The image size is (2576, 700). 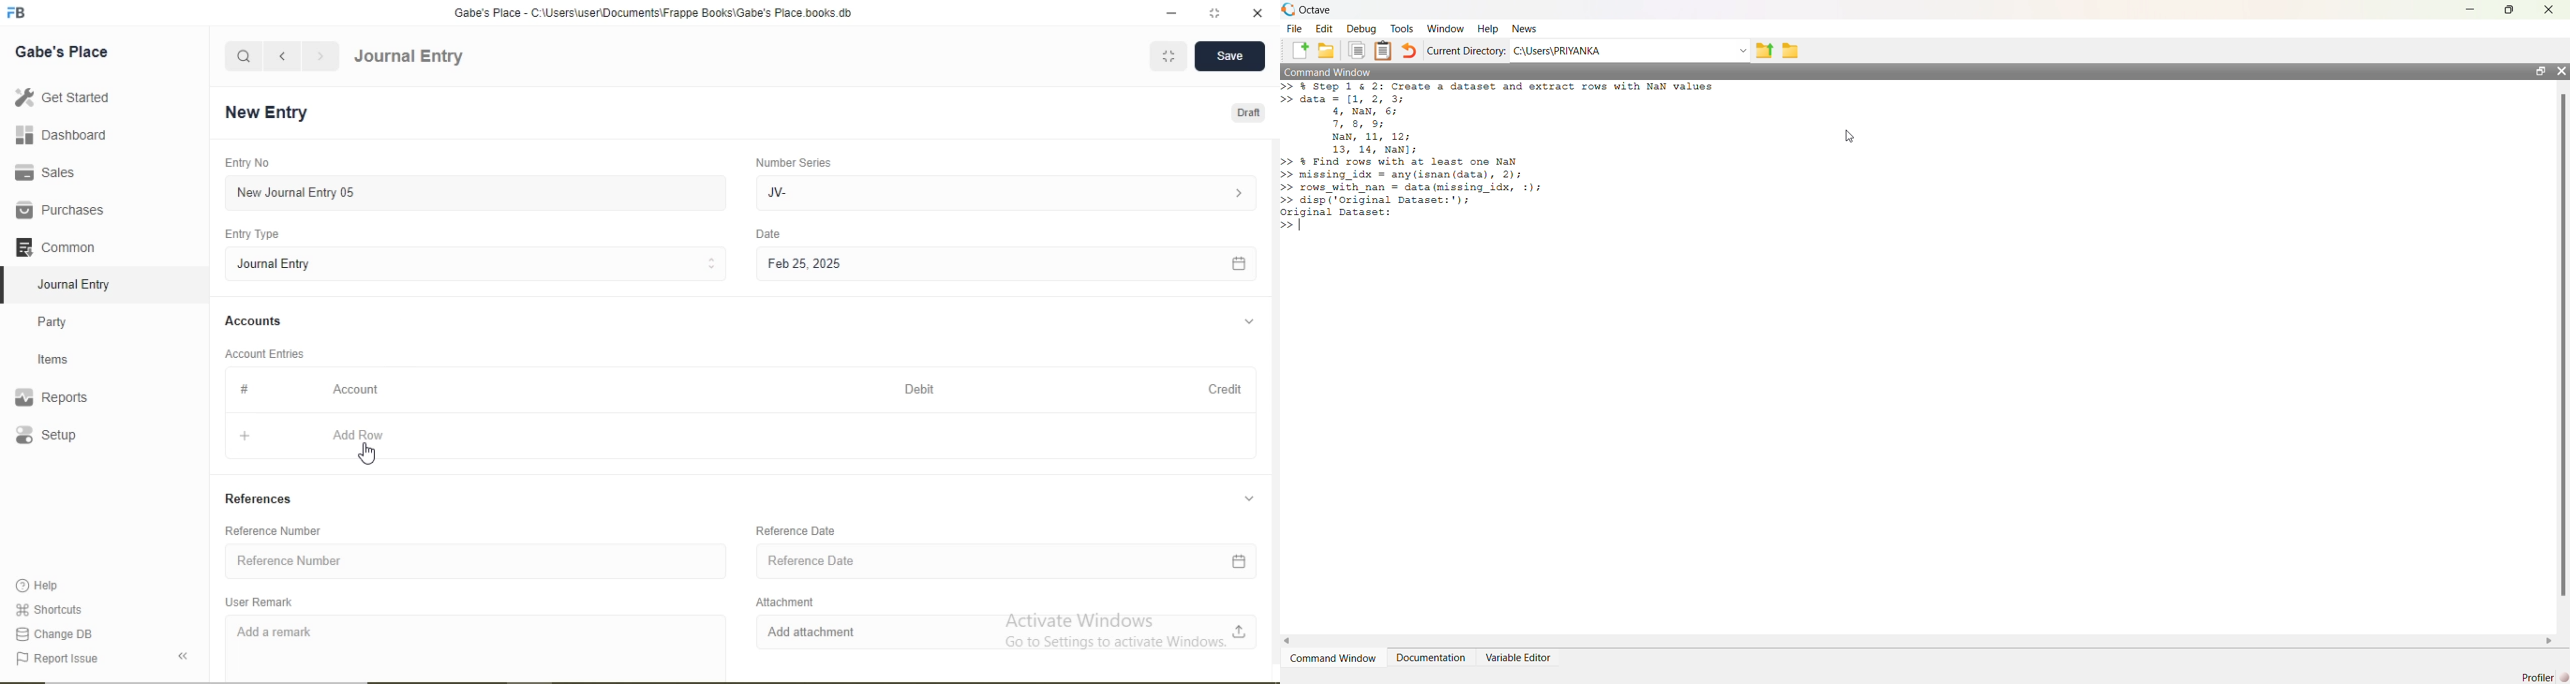 I want to click on Reference Date, so click(x=1012, y=562).